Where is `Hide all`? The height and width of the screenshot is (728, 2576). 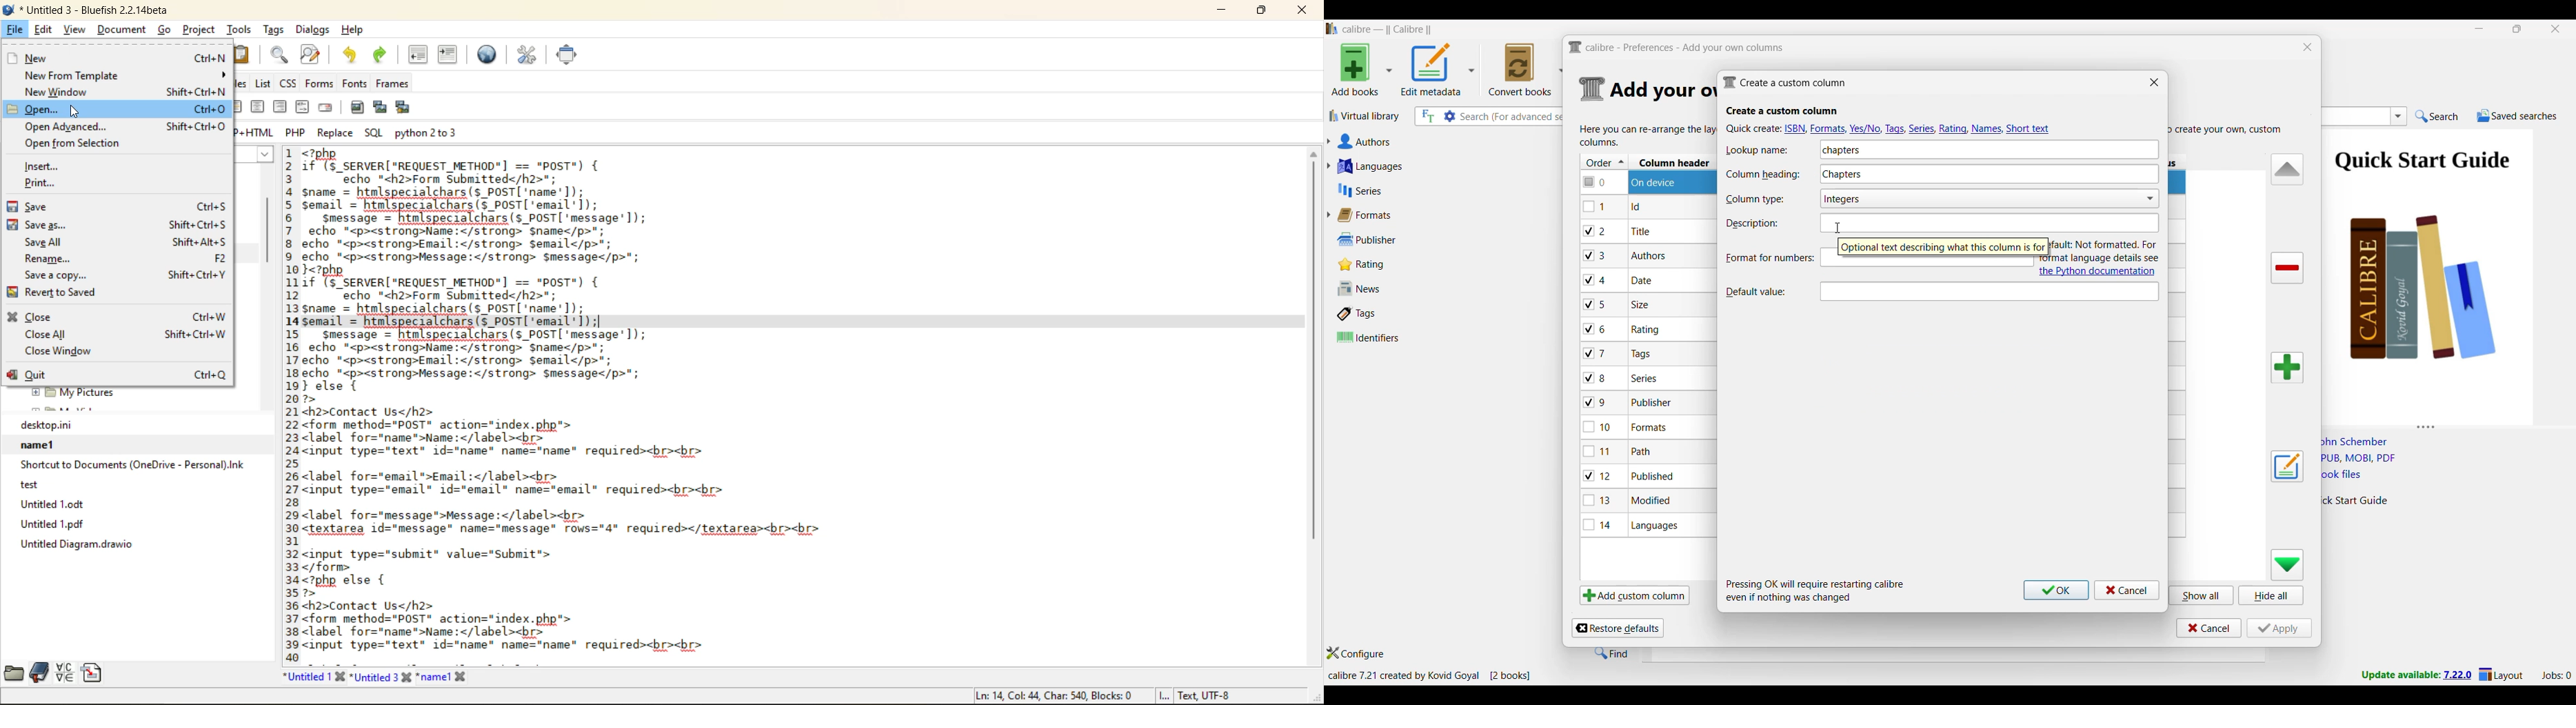 Hide all is located at coordinates (2271, 595).